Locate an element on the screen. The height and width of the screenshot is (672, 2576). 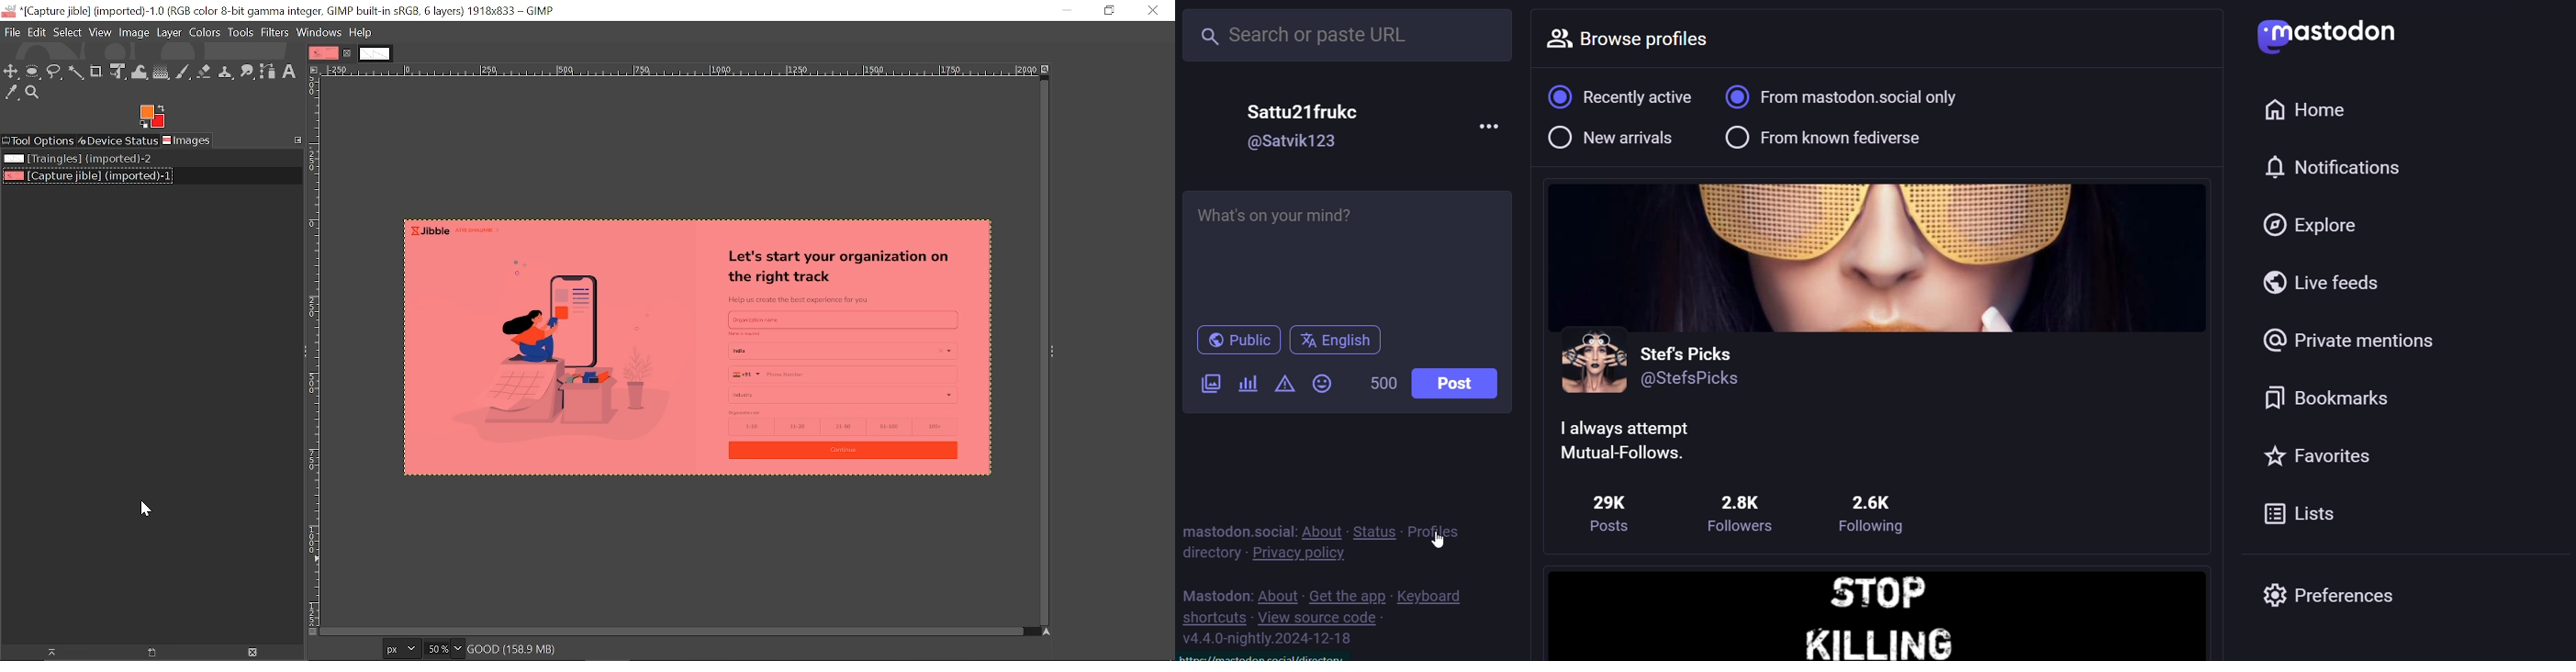
Gradient tool is located at coordinates (161, 72).